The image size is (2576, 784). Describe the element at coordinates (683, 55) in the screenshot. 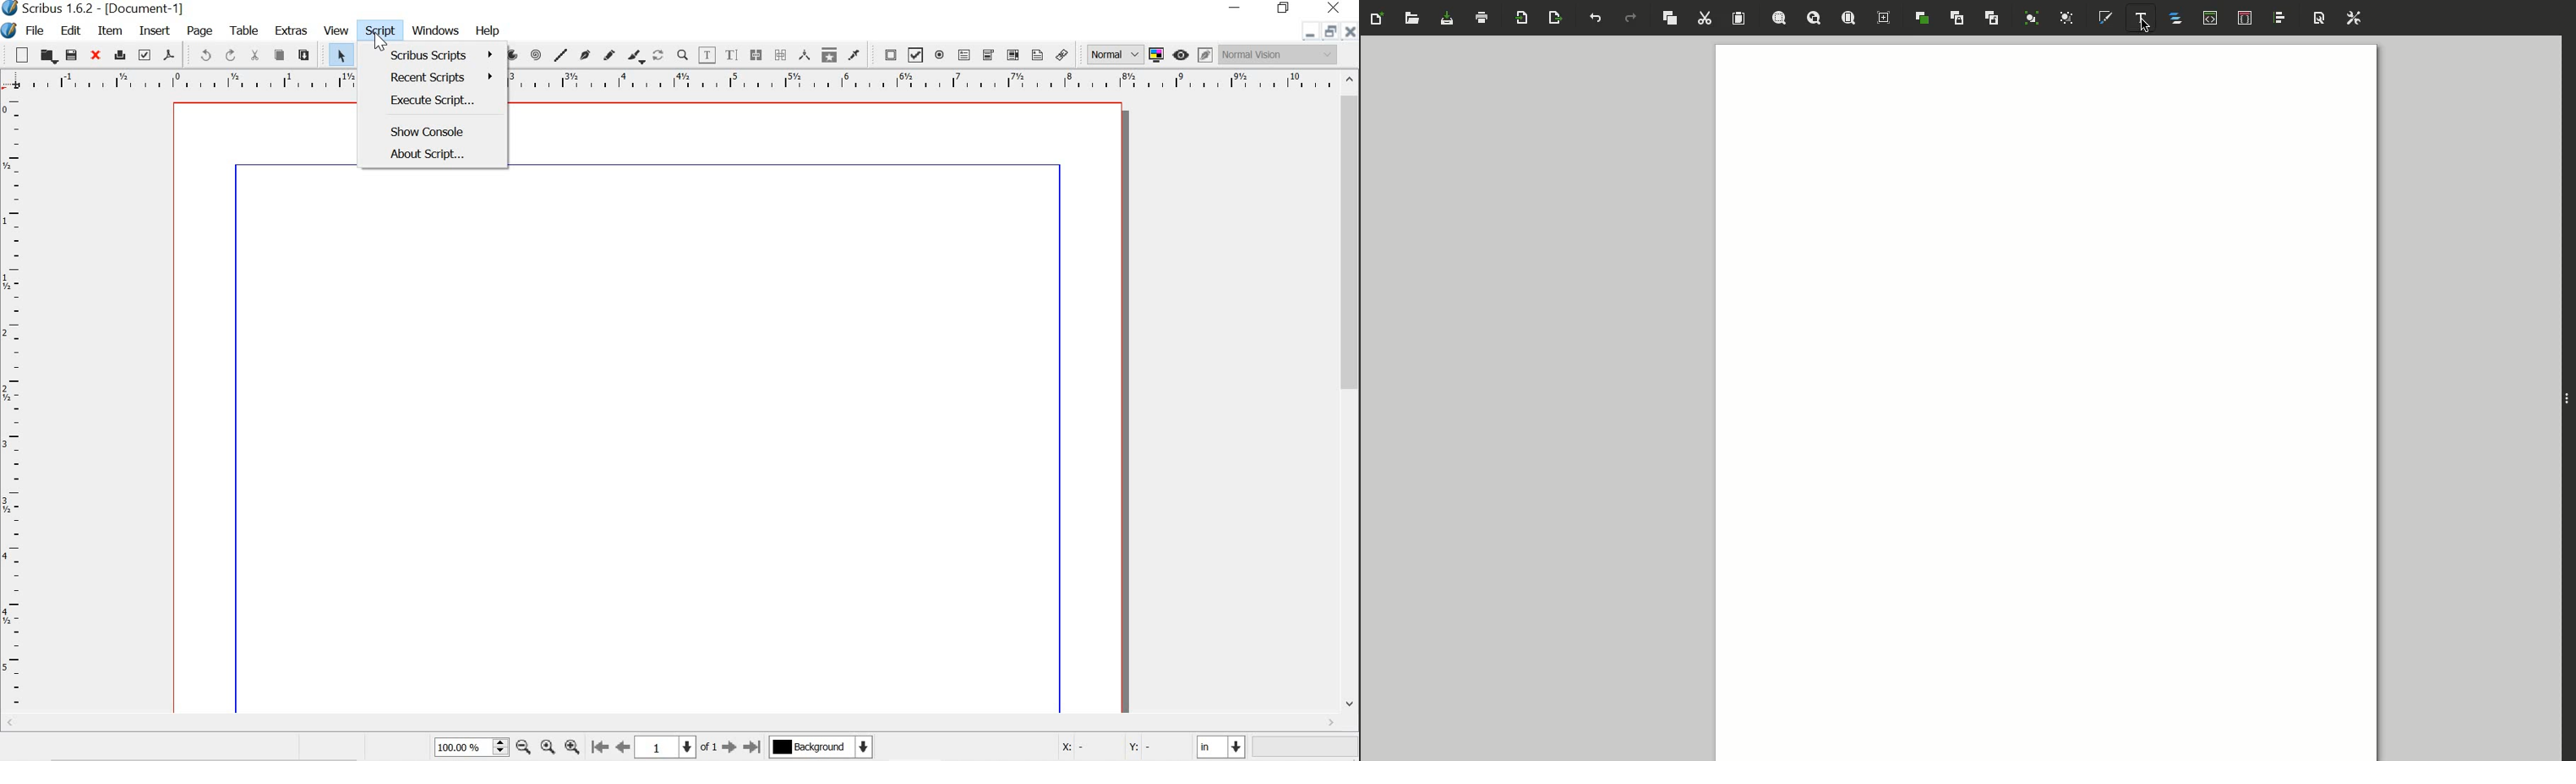

I see `zoom in or out` at that location.